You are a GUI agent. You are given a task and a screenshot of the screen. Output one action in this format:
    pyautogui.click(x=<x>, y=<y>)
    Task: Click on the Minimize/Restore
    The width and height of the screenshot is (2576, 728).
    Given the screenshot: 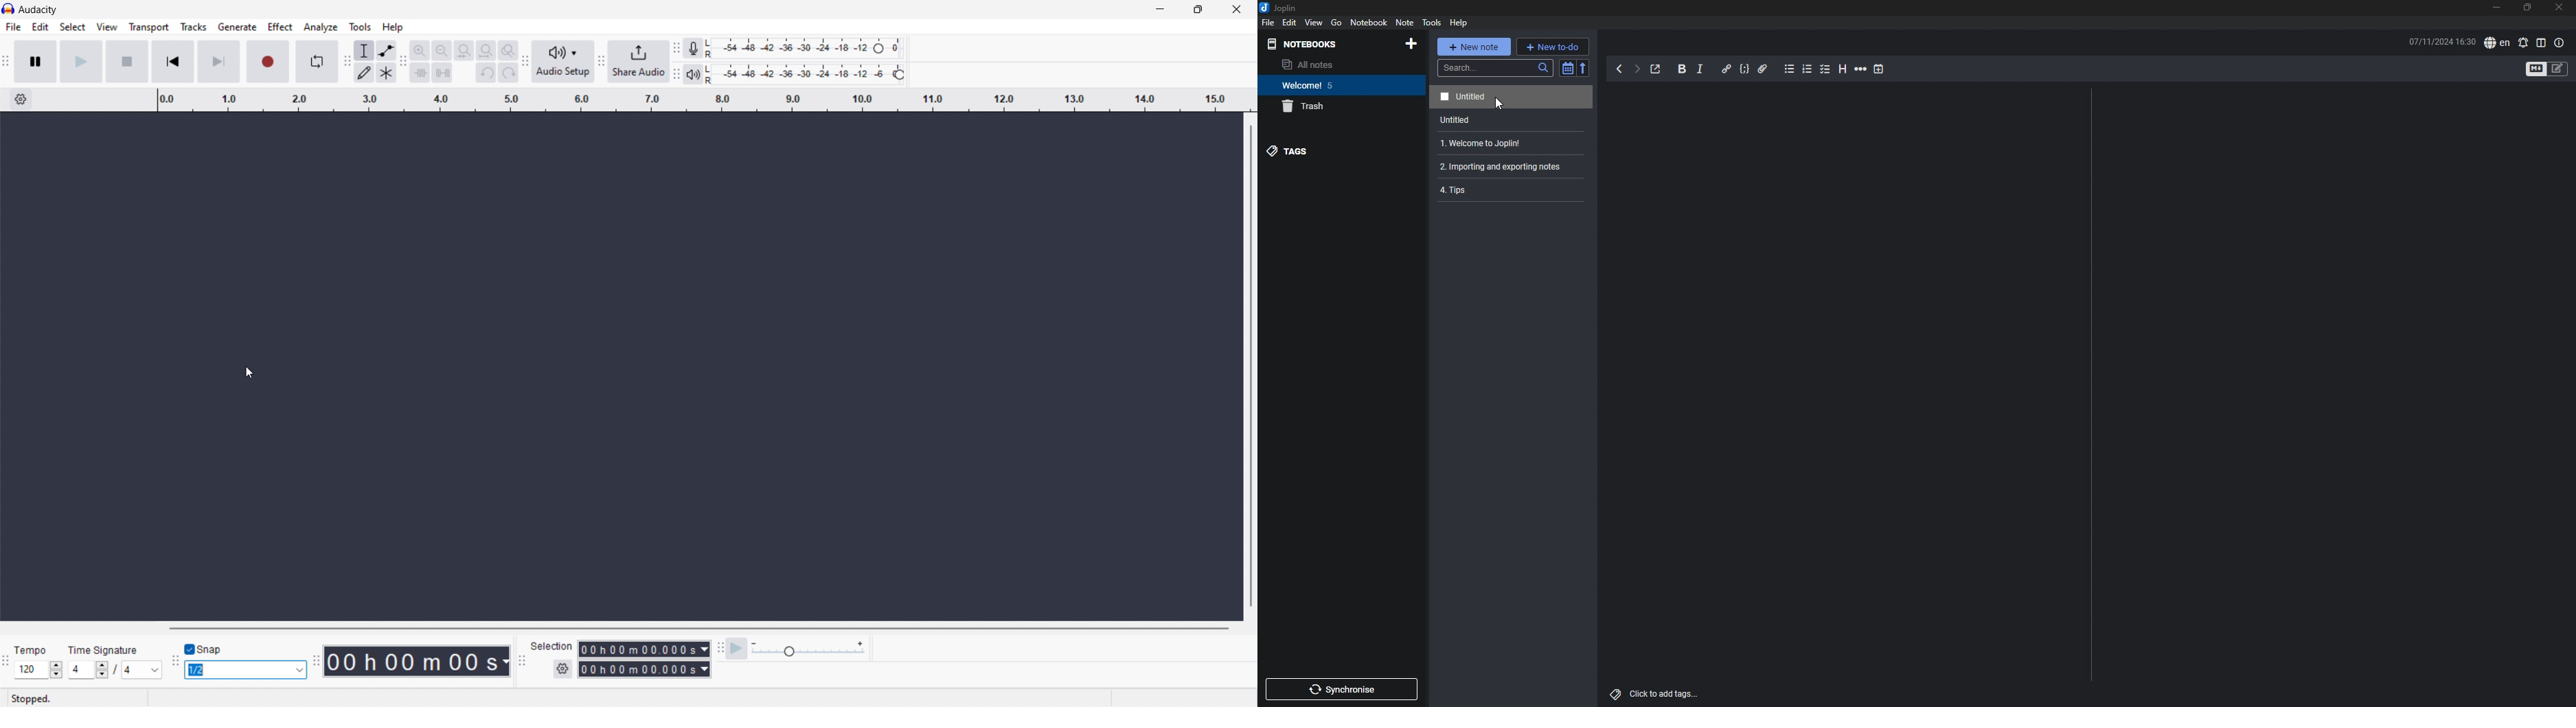 What is the action you would take?
    pyautogui.click(x=1198, y=9)
    